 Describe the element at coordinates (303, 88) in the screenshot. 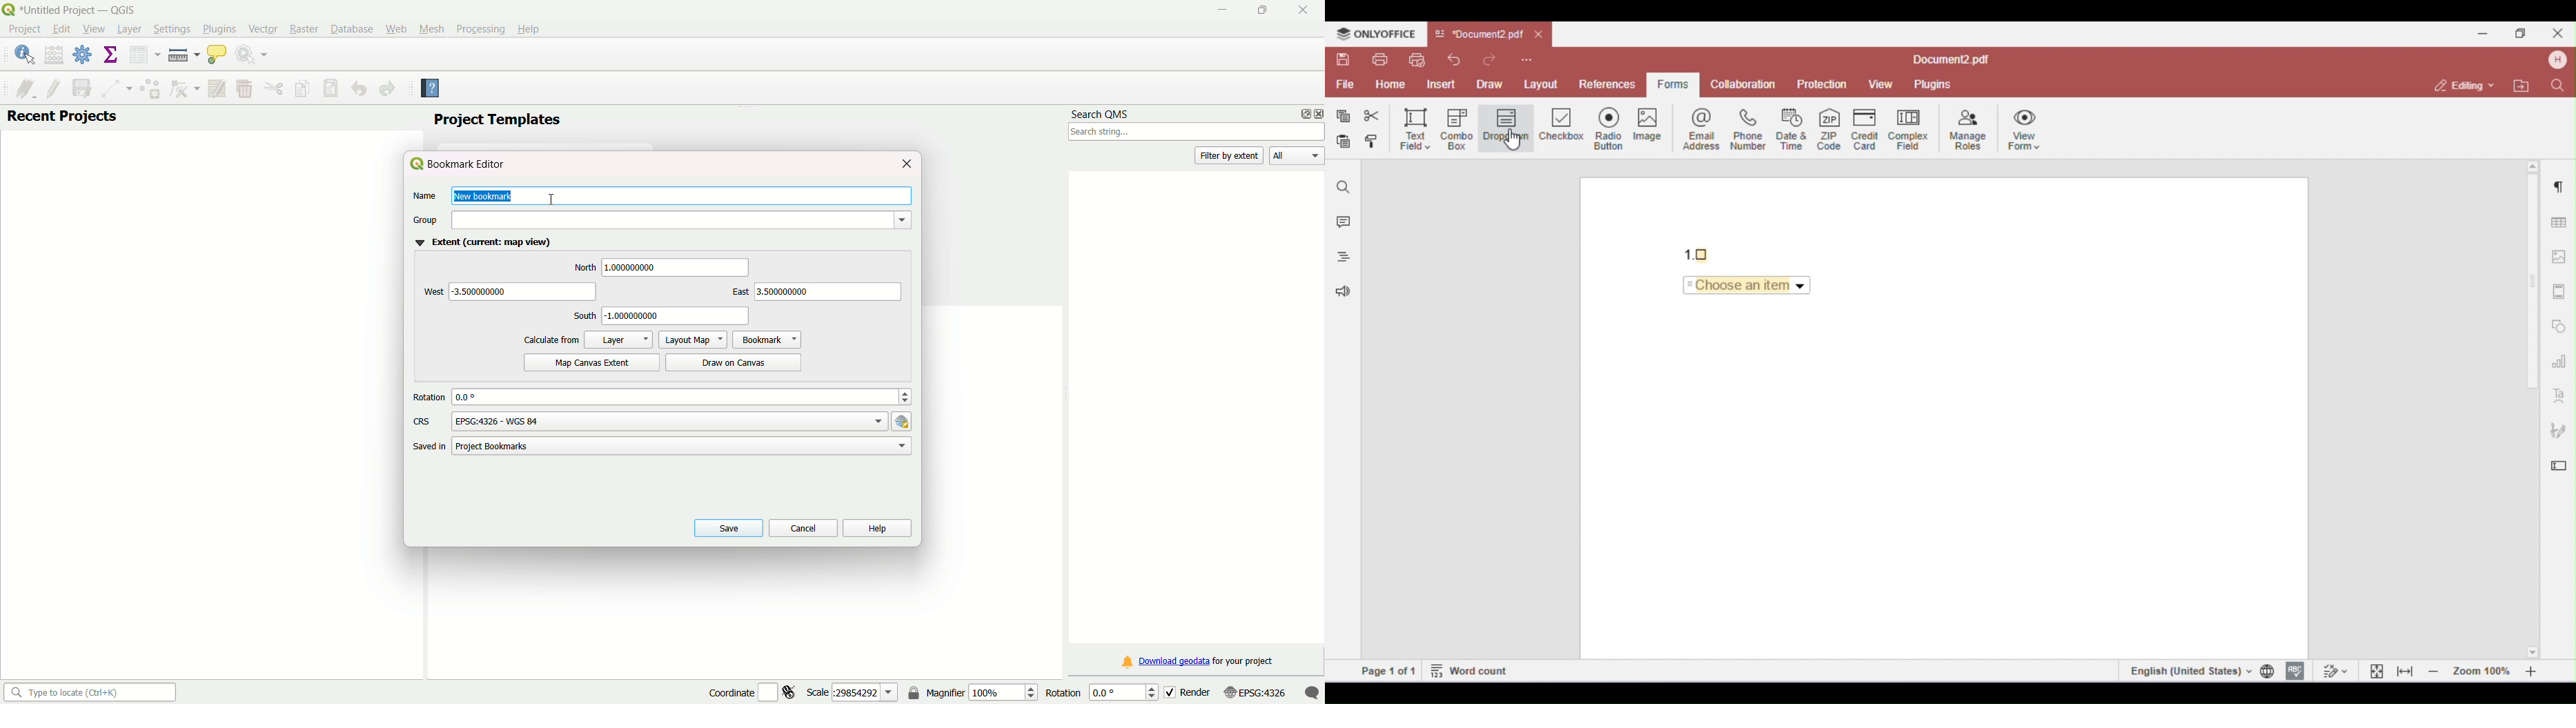

I see `copy feature` at that location.